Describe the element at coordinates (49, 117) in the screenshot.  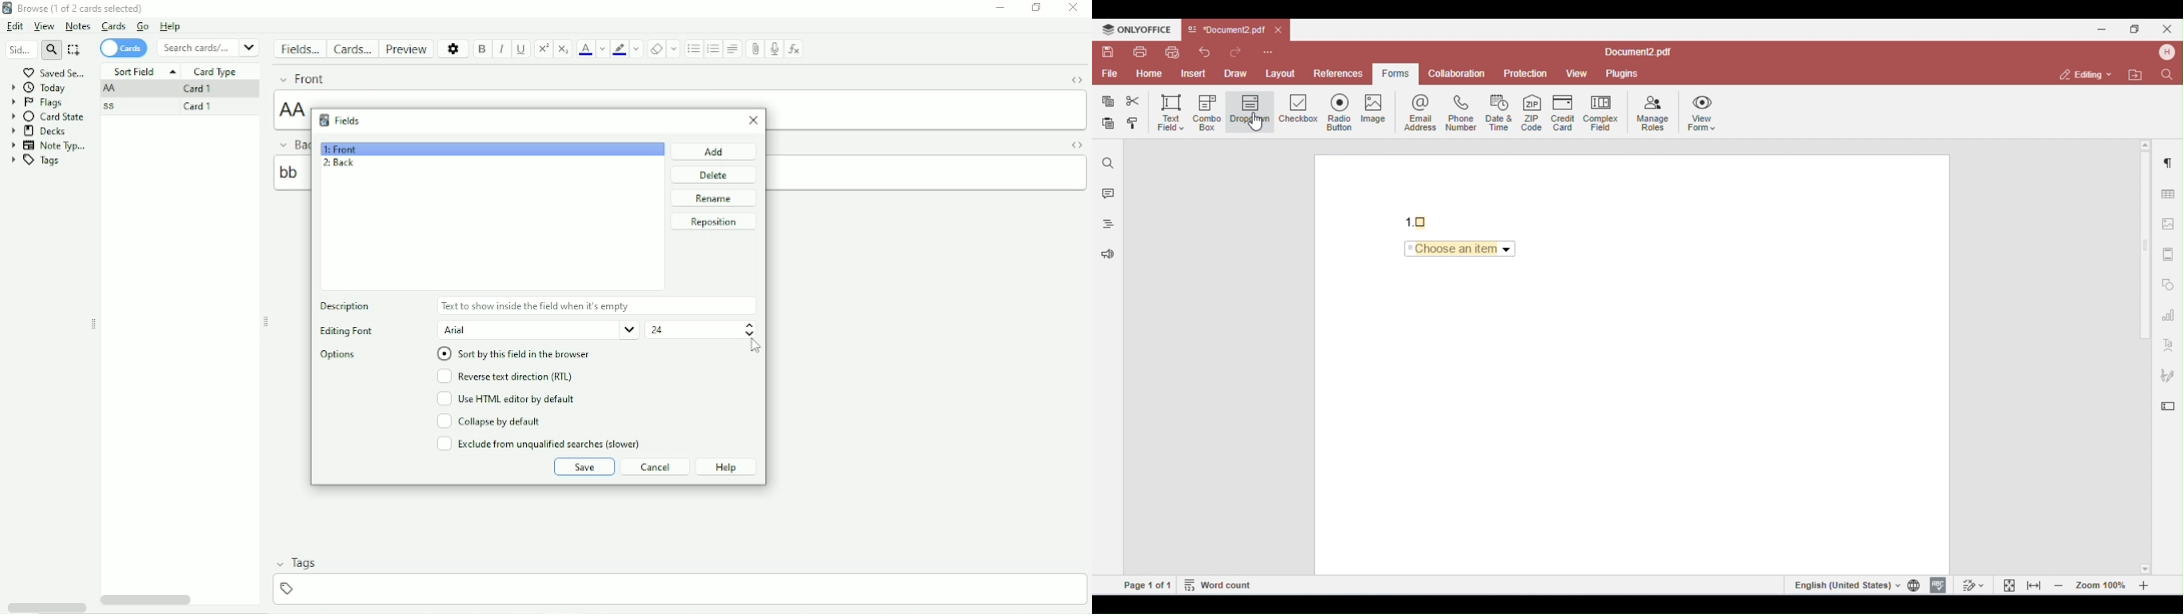
I see `Card State` at that location.